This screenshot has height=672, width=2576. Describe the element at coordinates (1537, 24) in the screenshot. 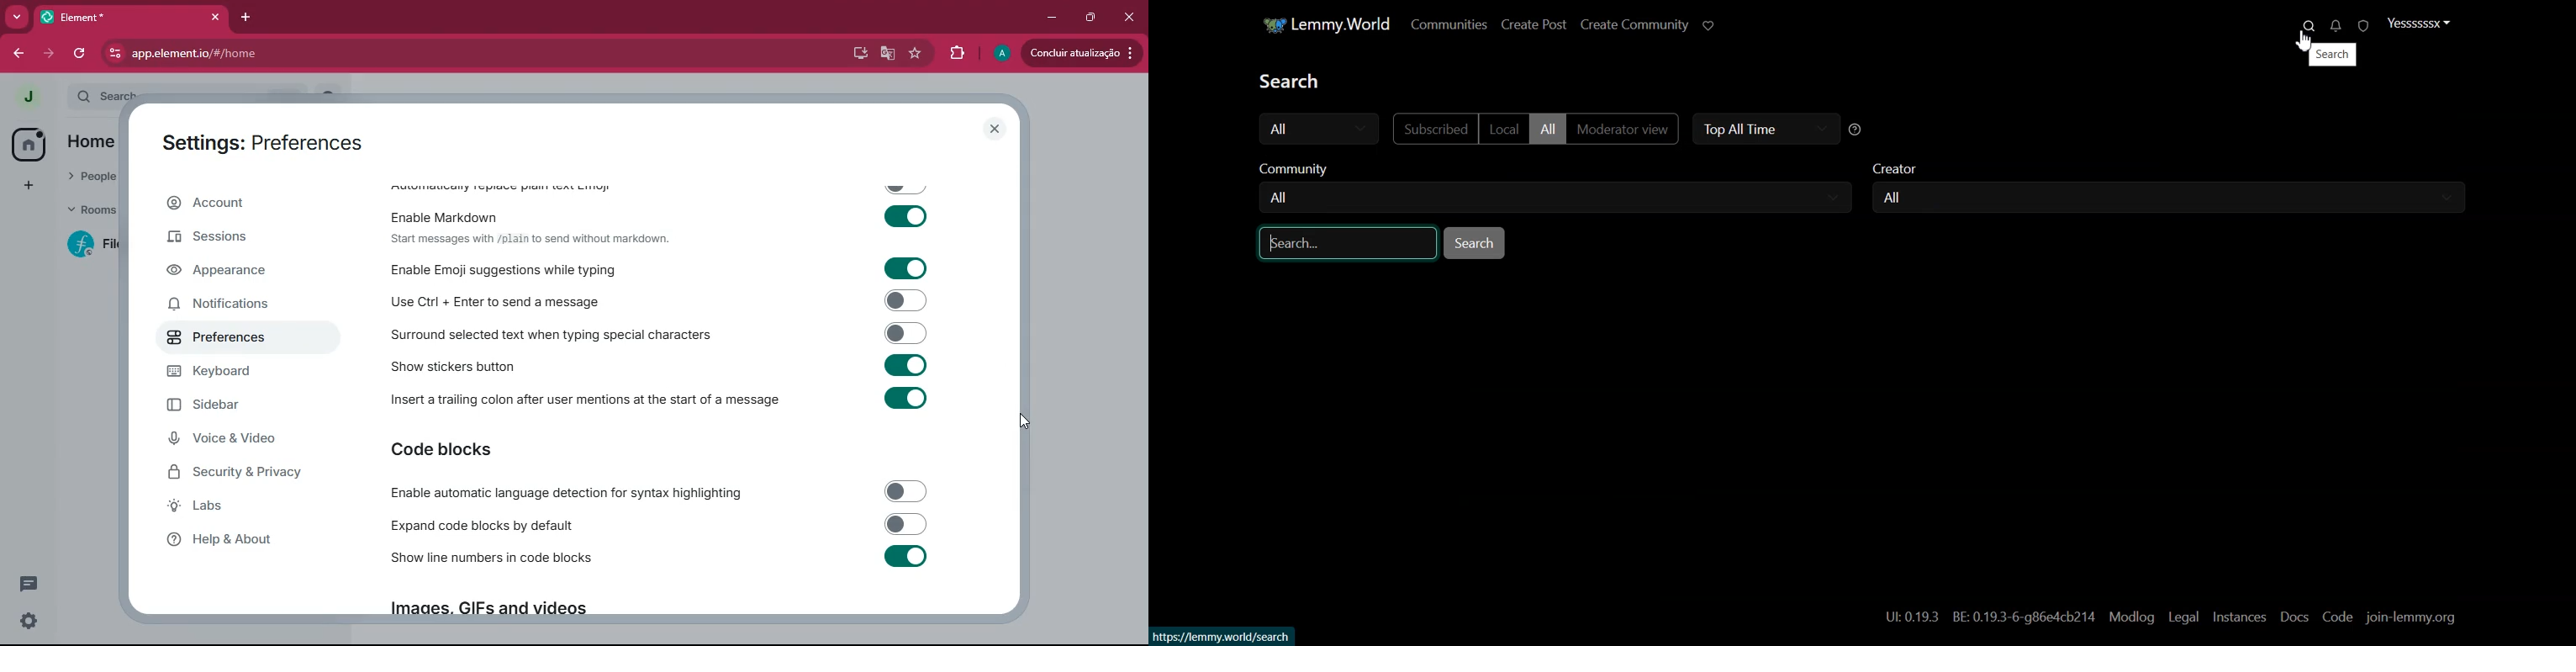

I see `Create Post` at that location.